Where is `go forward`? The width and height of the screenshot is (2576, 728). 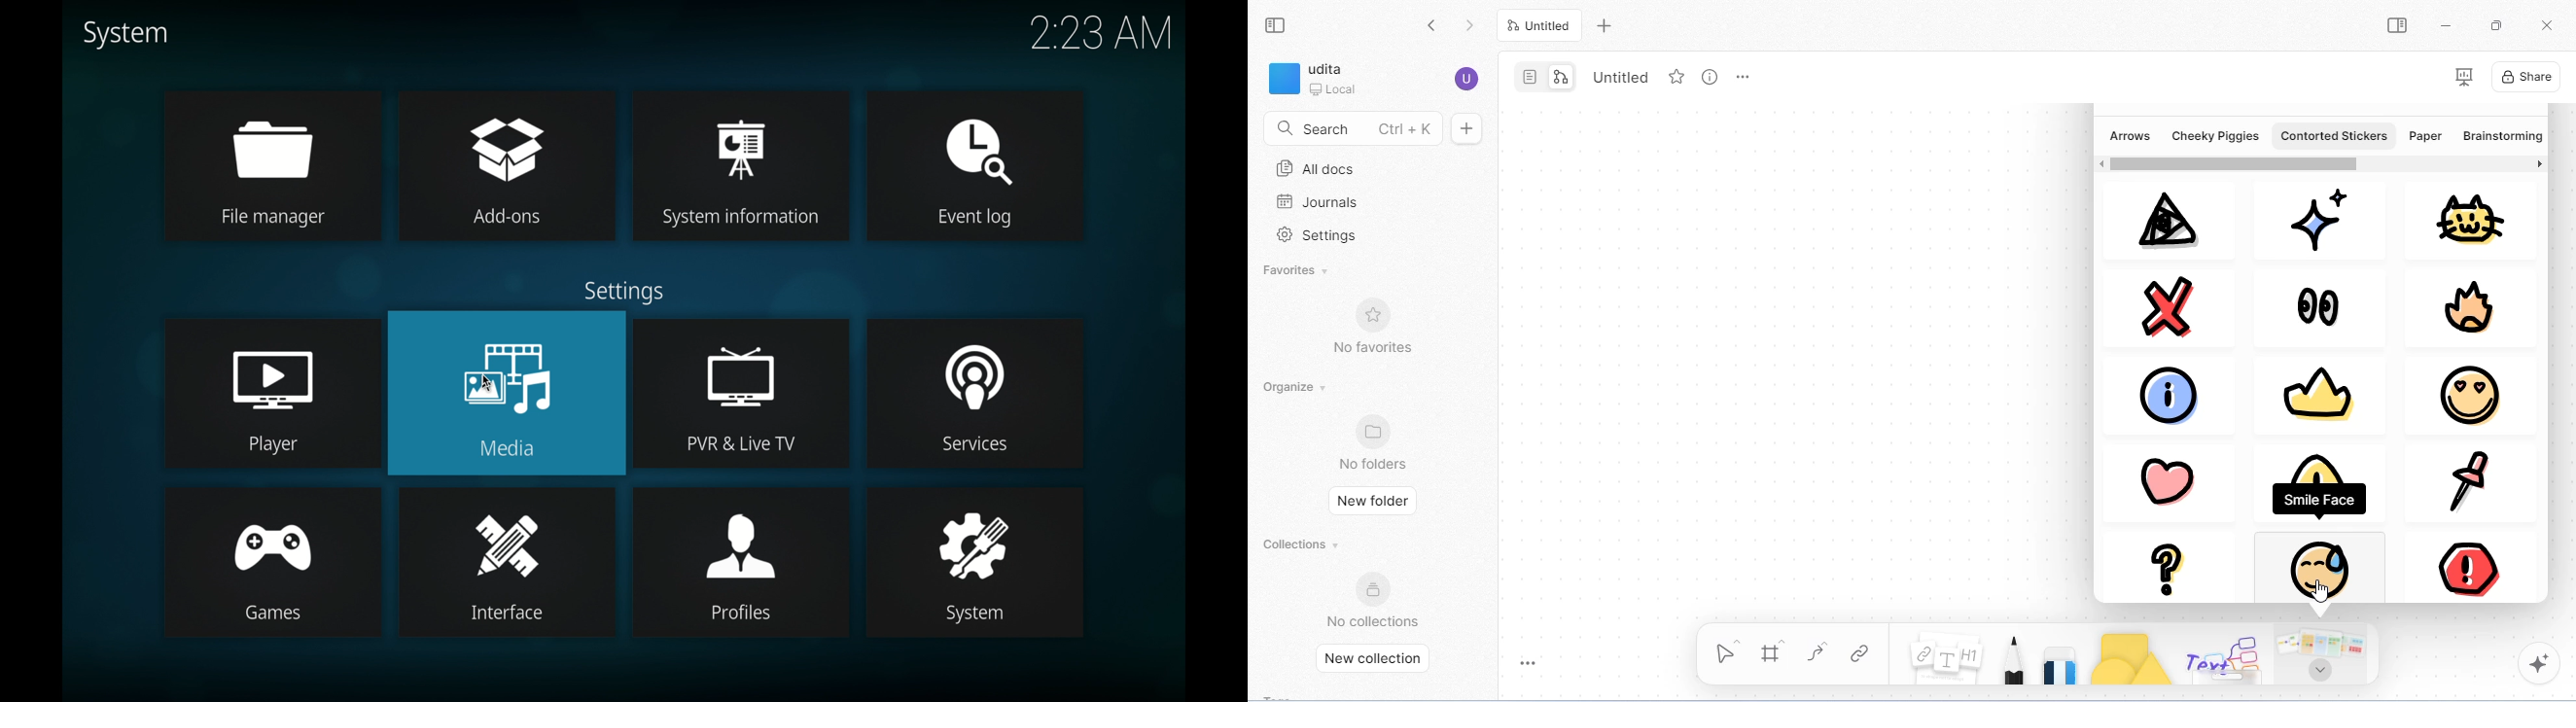
go forward is located at coordinates (1469, 26).